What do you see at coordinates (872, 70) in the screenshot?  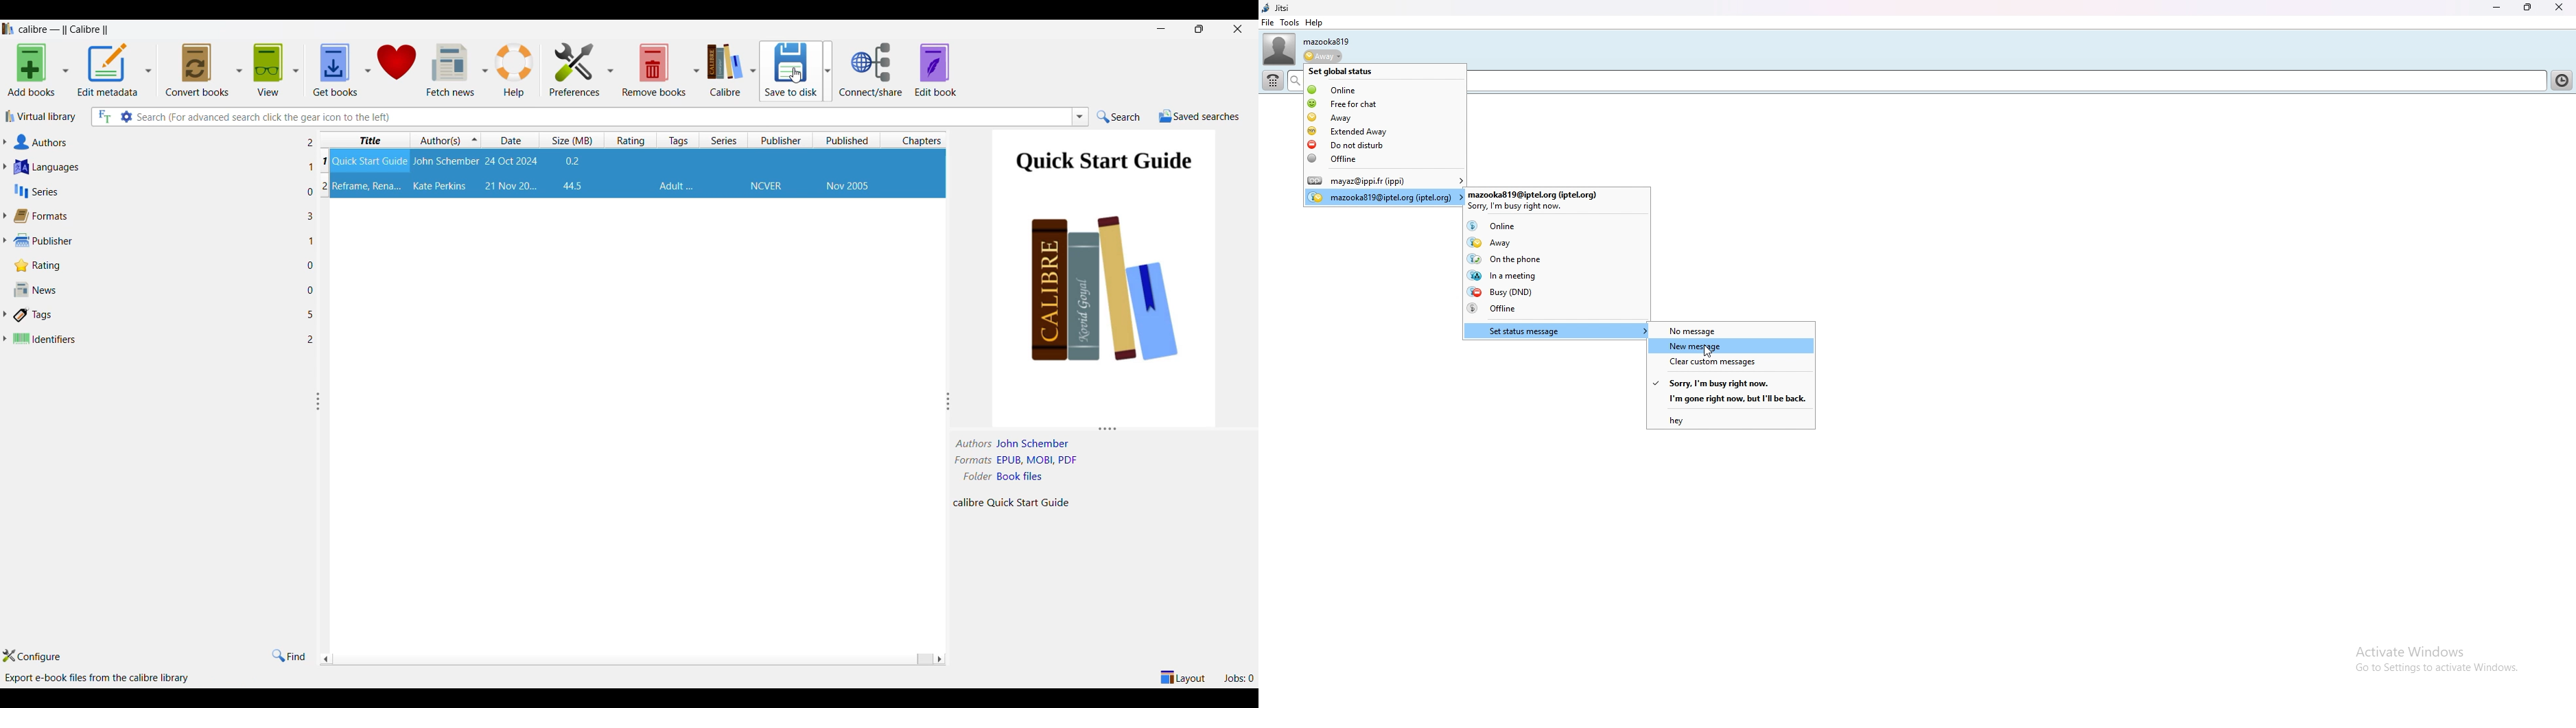 I see `Connect/share` at bounding box center [872, 70].